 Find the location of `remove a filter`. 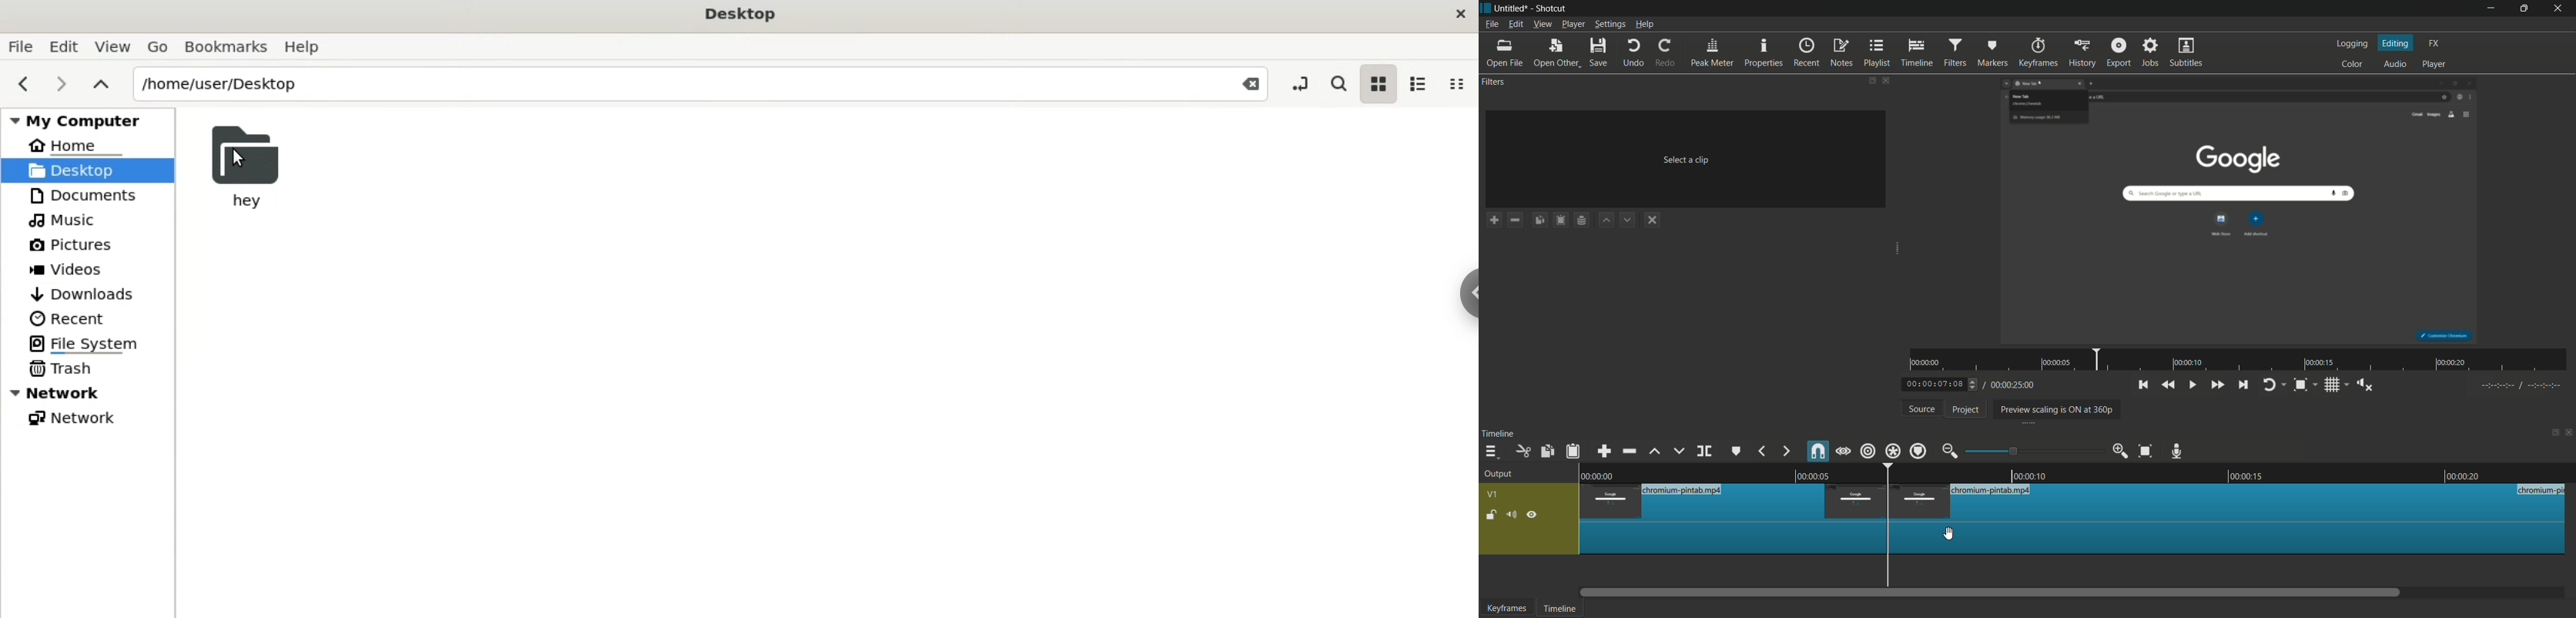

remove a filter is located at coordinates (1514, 220).